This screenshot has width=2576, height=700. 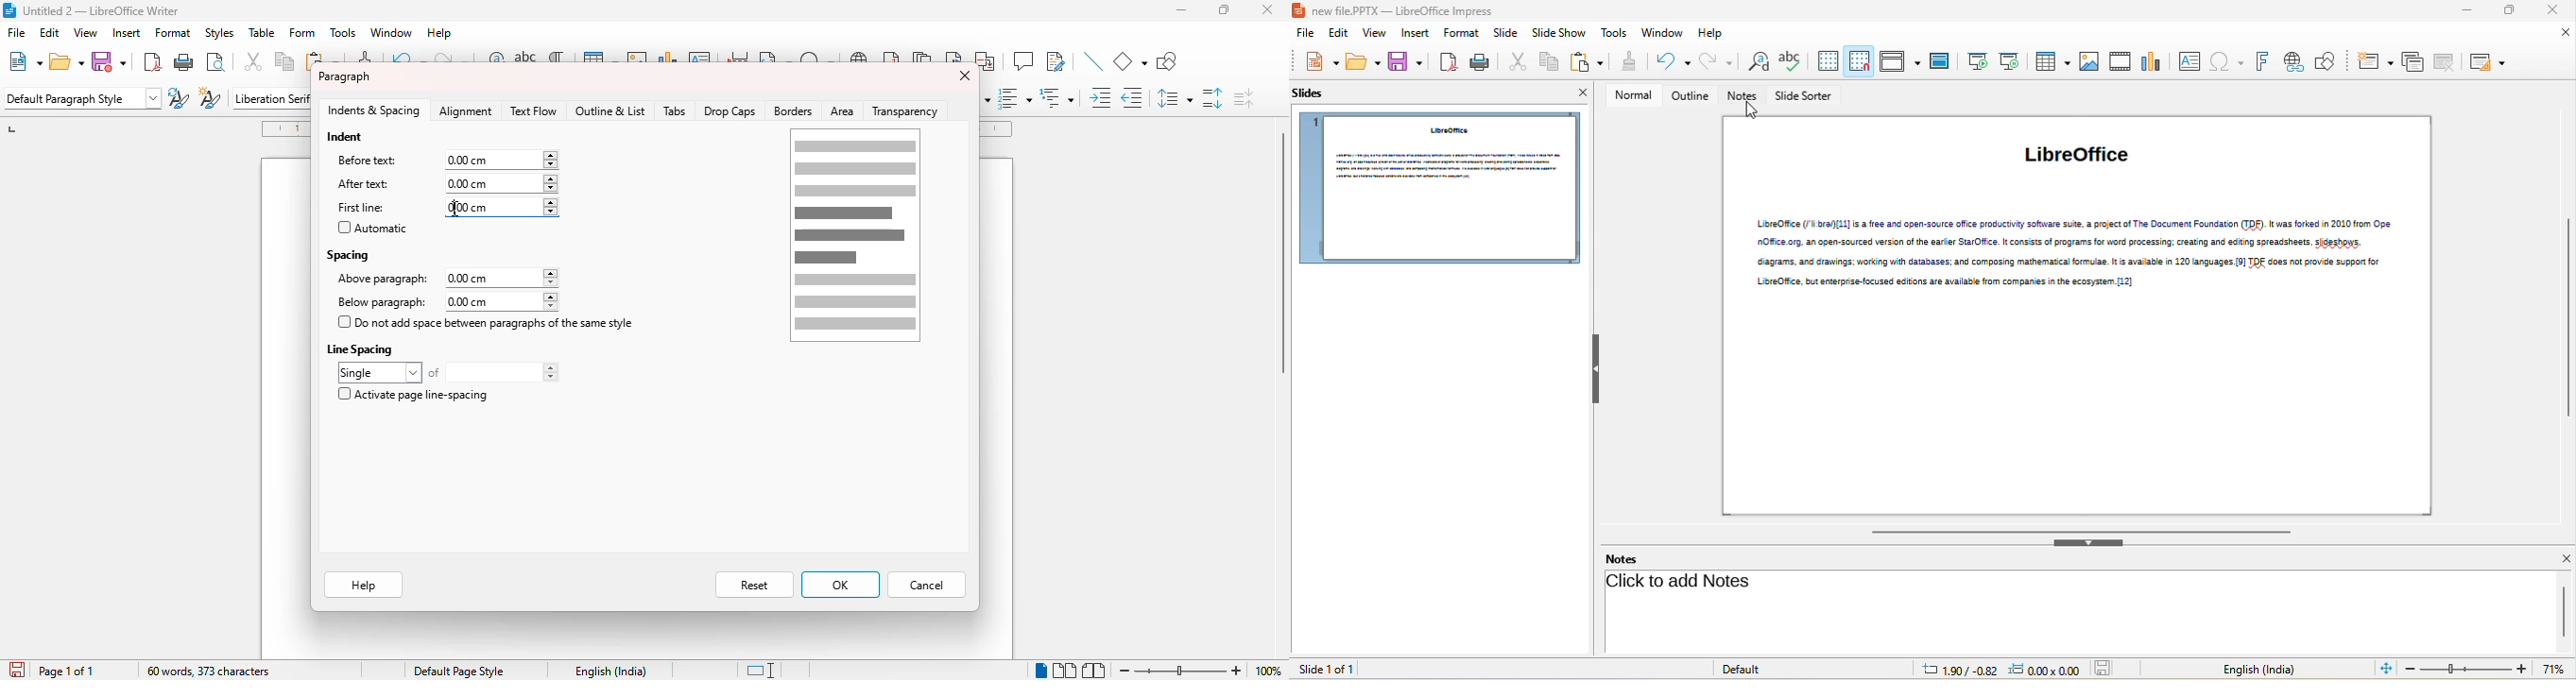 I want to click on minimize, so click(x=2463, y=12).